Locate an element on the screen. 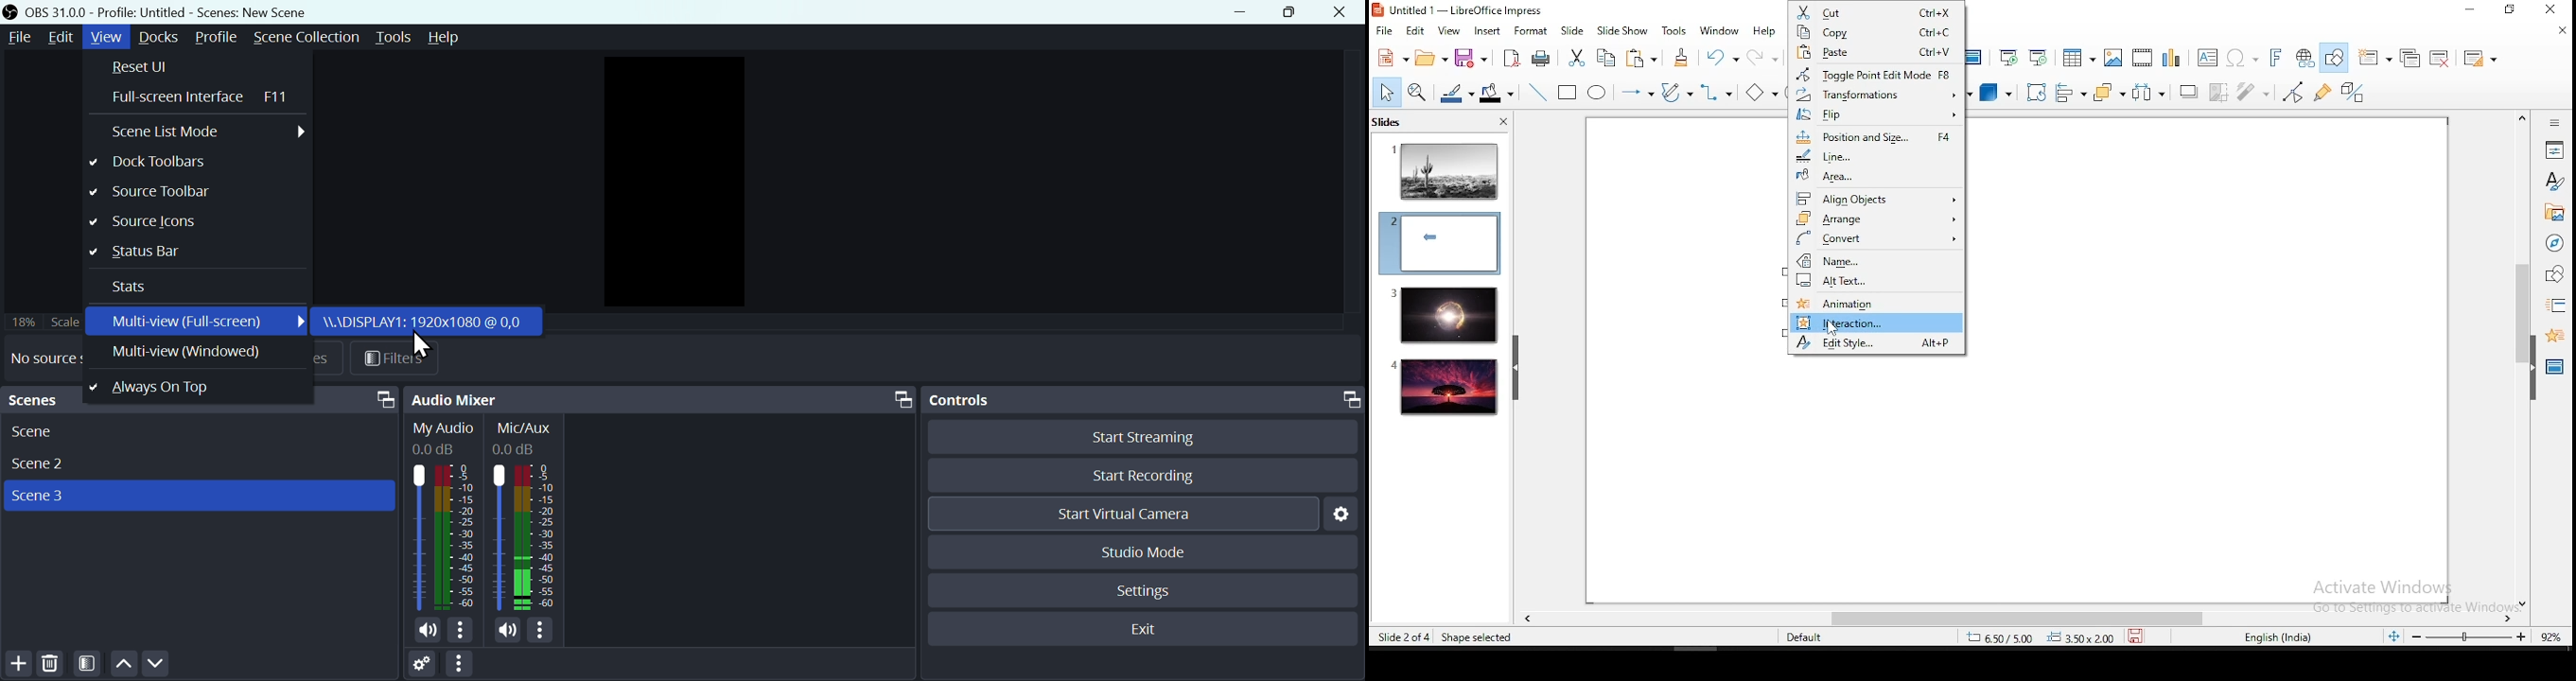 Image resolution: width=2576 pixels, height=700 pixels. styles is located at coordinates (2554, 181).